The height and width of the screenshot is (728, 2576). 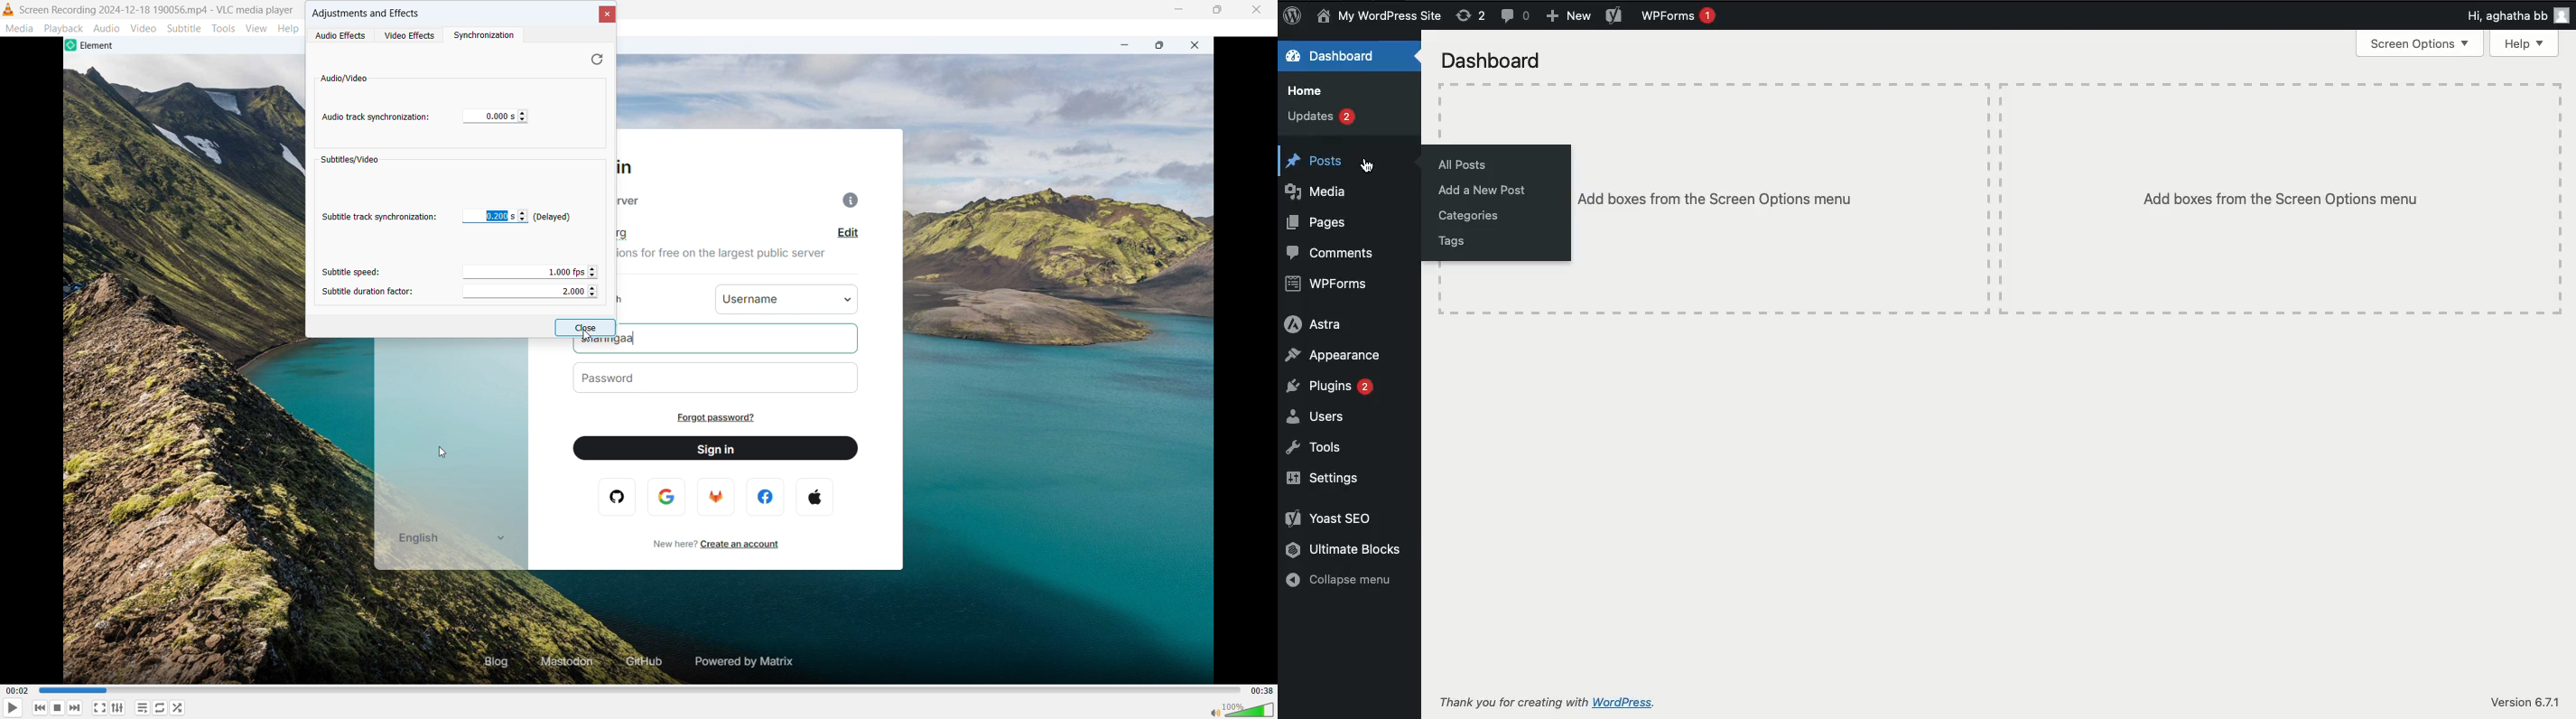 What do you see at coordinates (1161, 48) in the screenshot?
I see `maximize` at bounding box center [1161, 48].